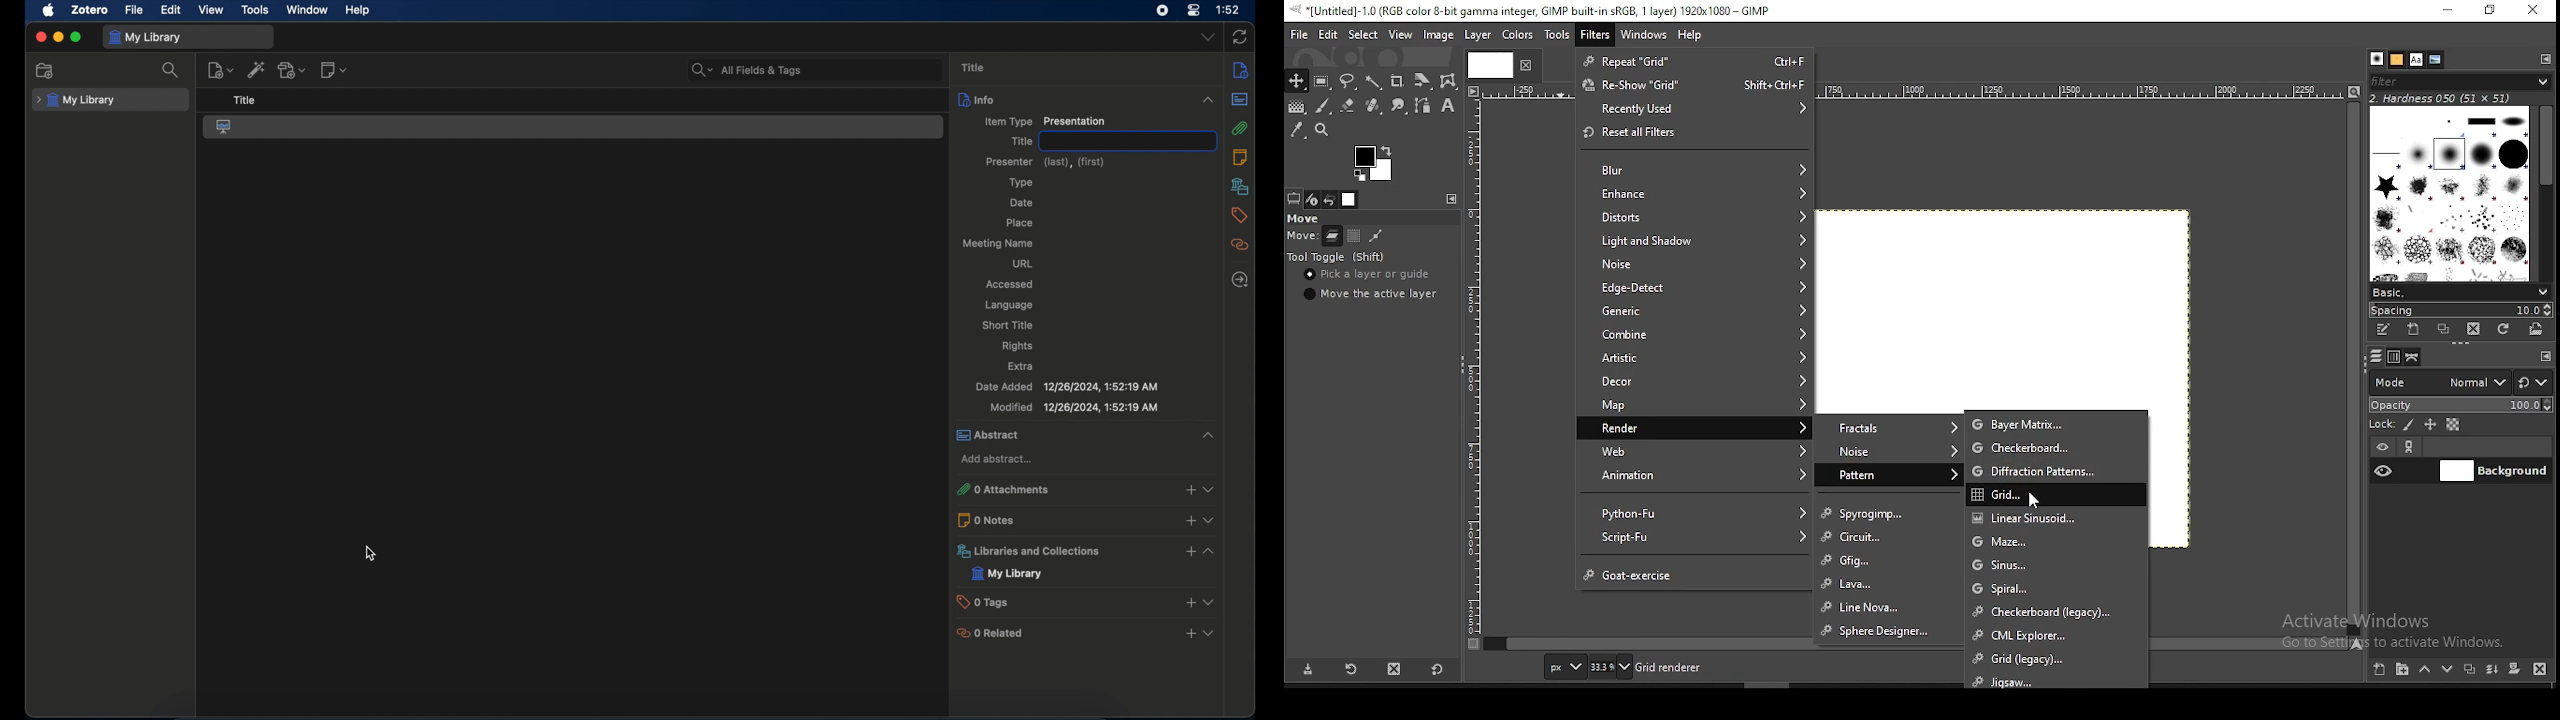 The width and height of the screenshot is (2576, 728). I want to click on rights, so click(1019, 347).